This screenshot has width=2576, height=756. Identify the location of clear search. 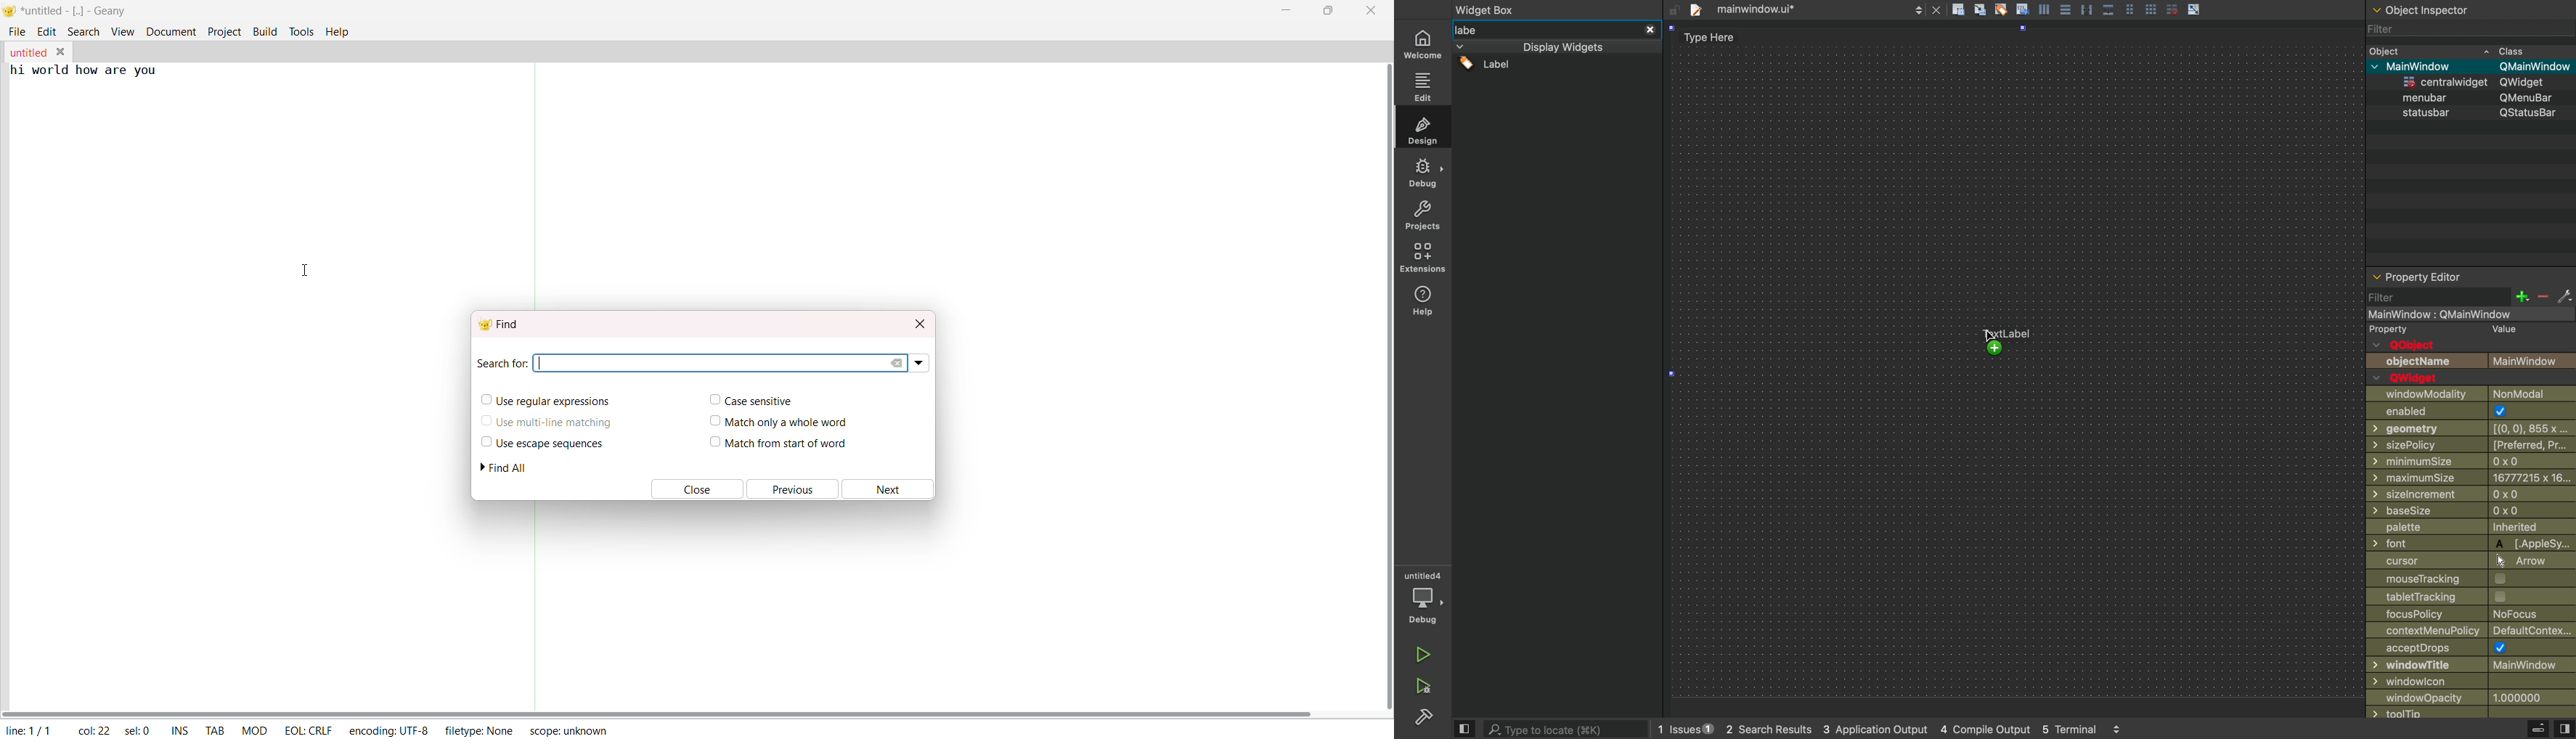
(897, 363).